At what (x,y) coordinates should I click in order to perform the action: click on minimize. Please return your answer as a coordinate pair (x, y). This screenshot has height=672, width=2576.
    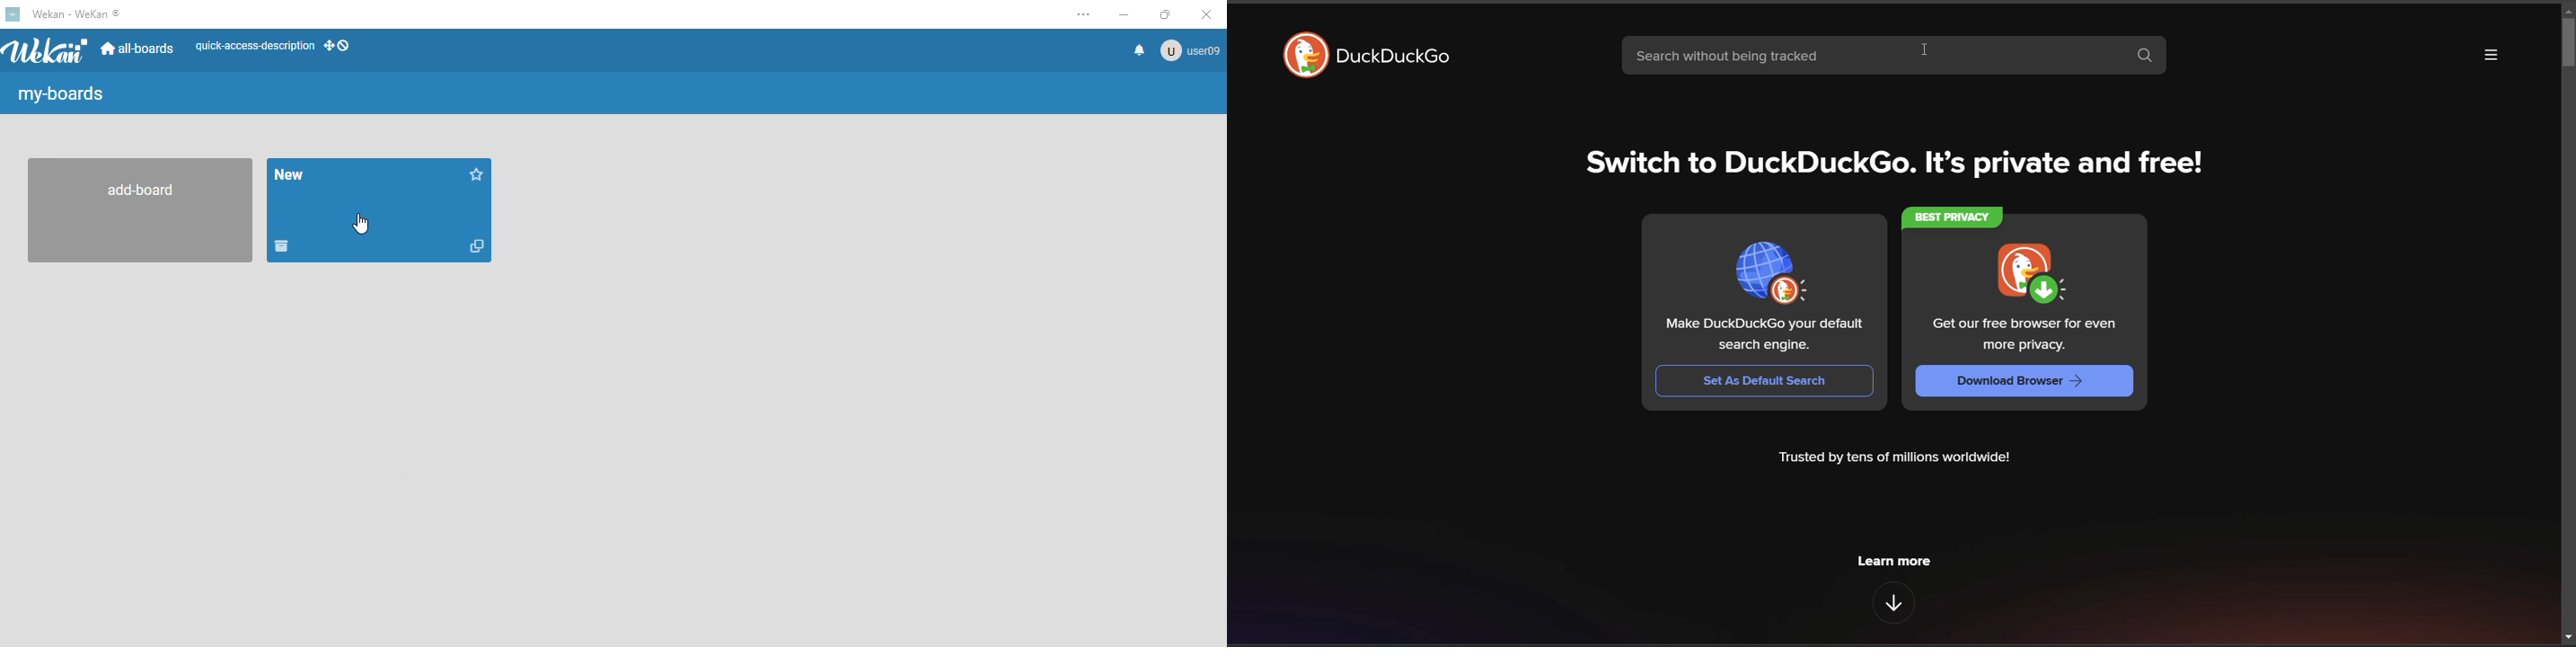
    Looking at the image, I should click on (1123, 14).